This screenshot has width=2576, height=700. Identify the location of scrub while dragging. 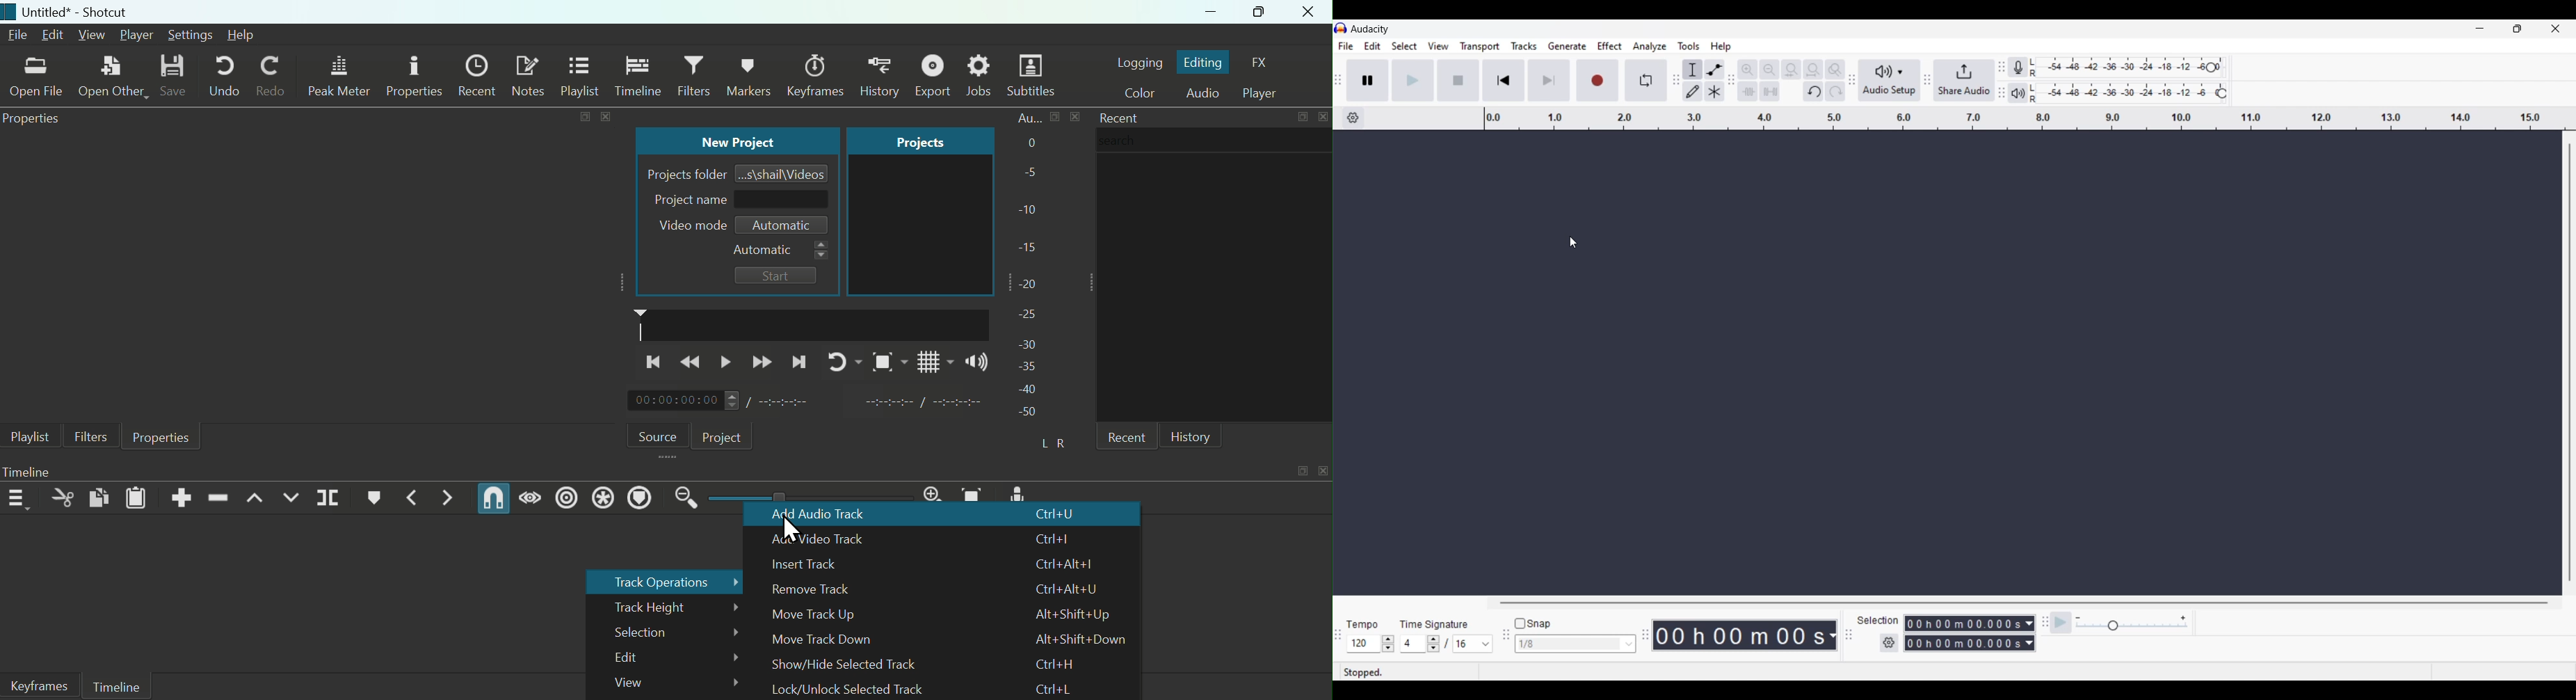
(531, 497).